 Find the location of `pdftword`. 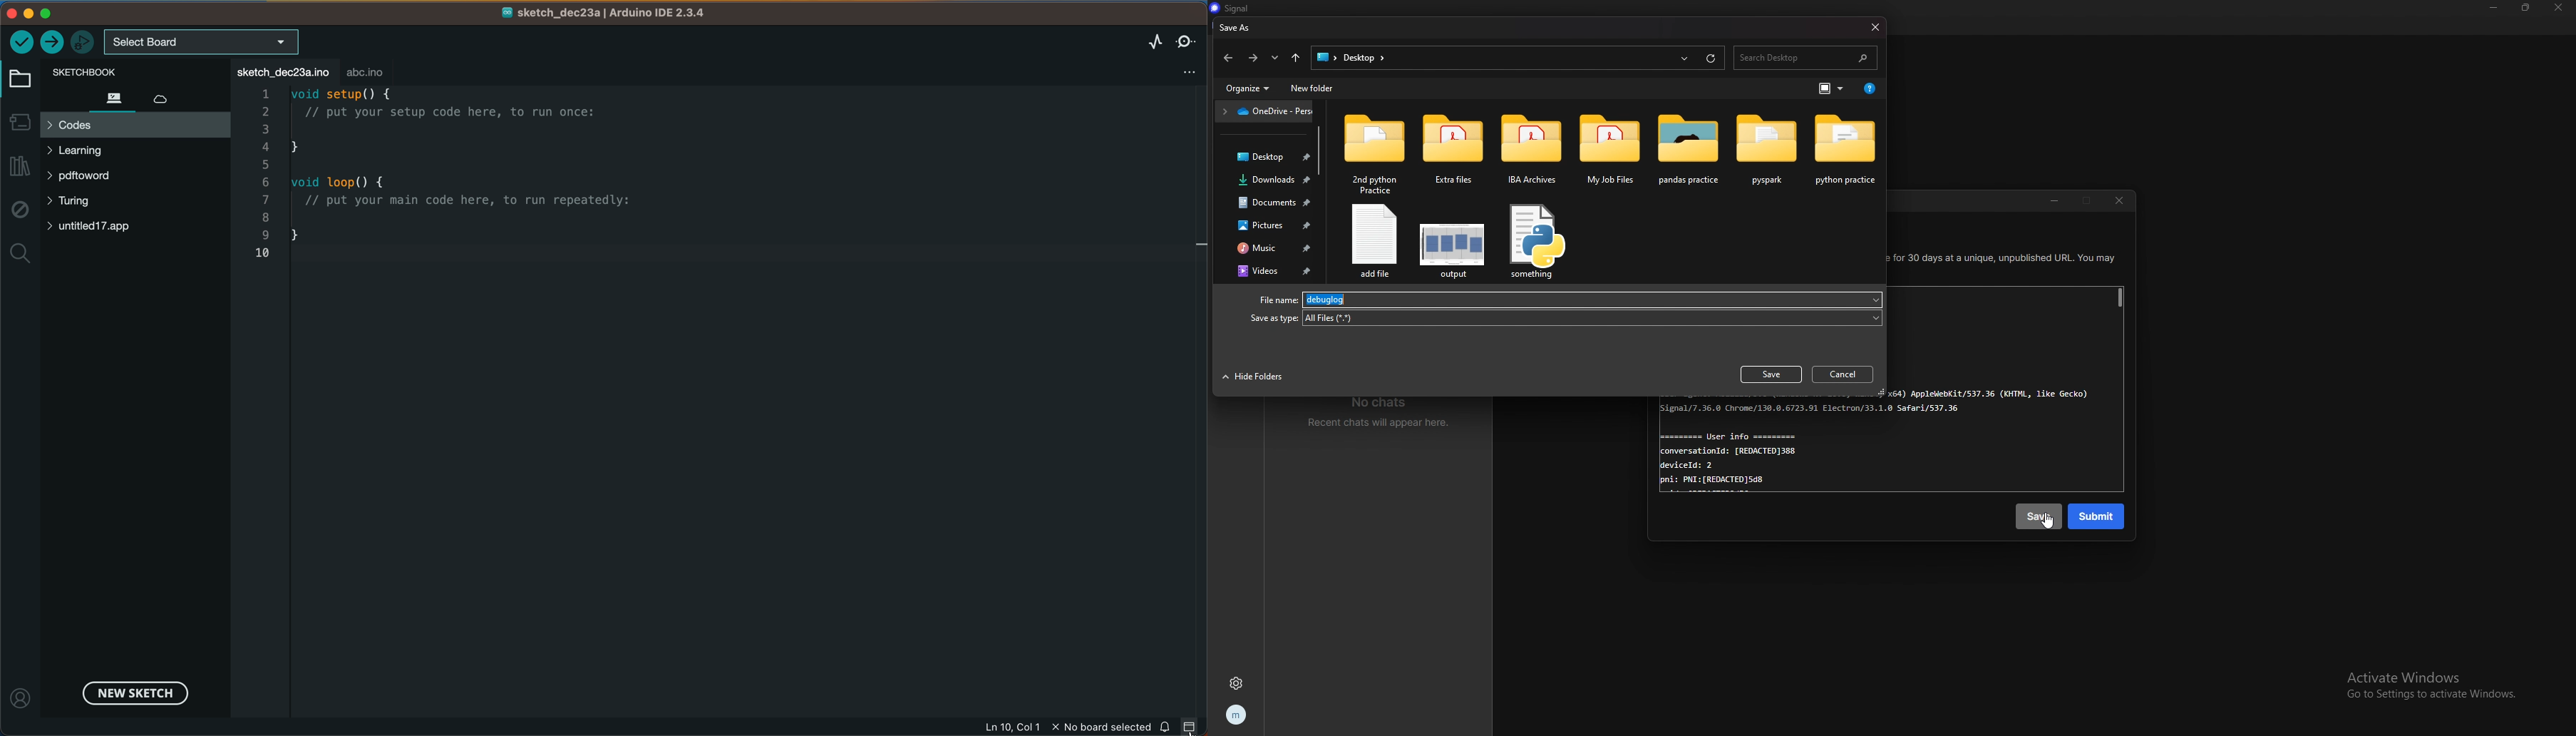

pdftword is located at coordinates (85, 175).